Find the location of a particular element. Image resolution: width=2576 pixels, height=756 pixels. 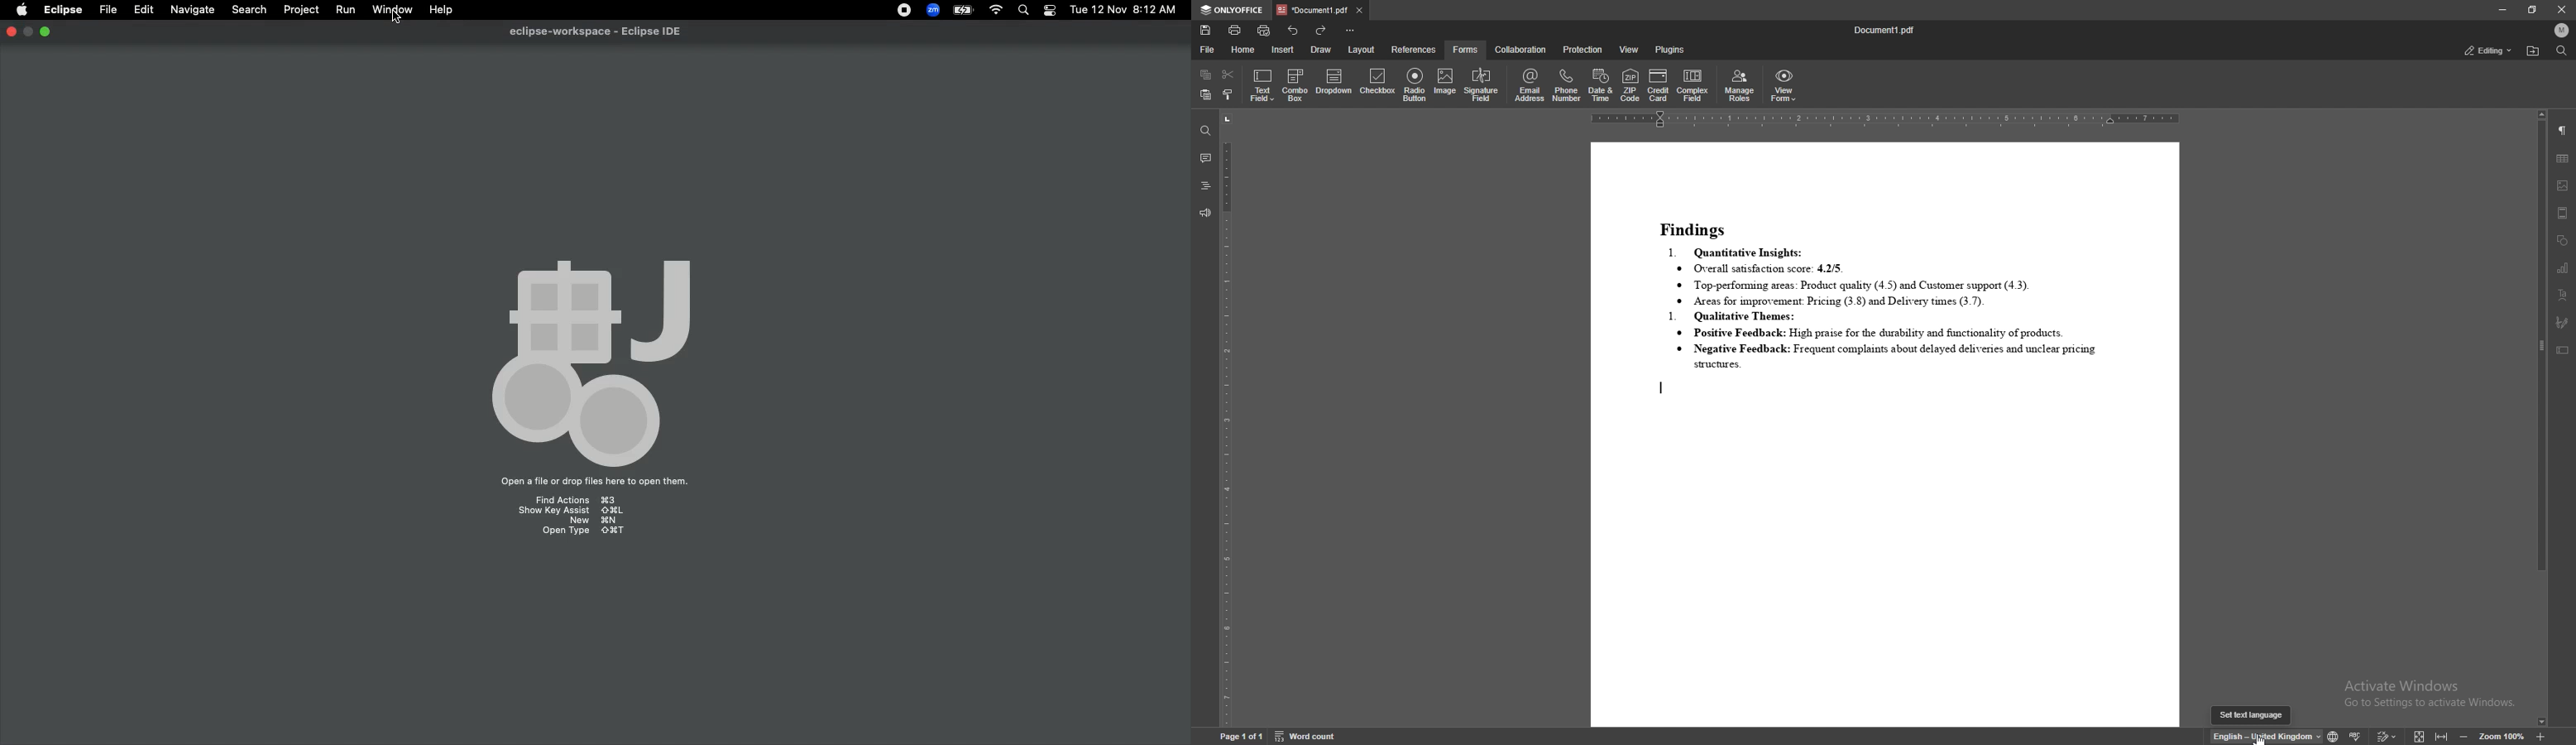

word count is located at coordinates (1307, 736).